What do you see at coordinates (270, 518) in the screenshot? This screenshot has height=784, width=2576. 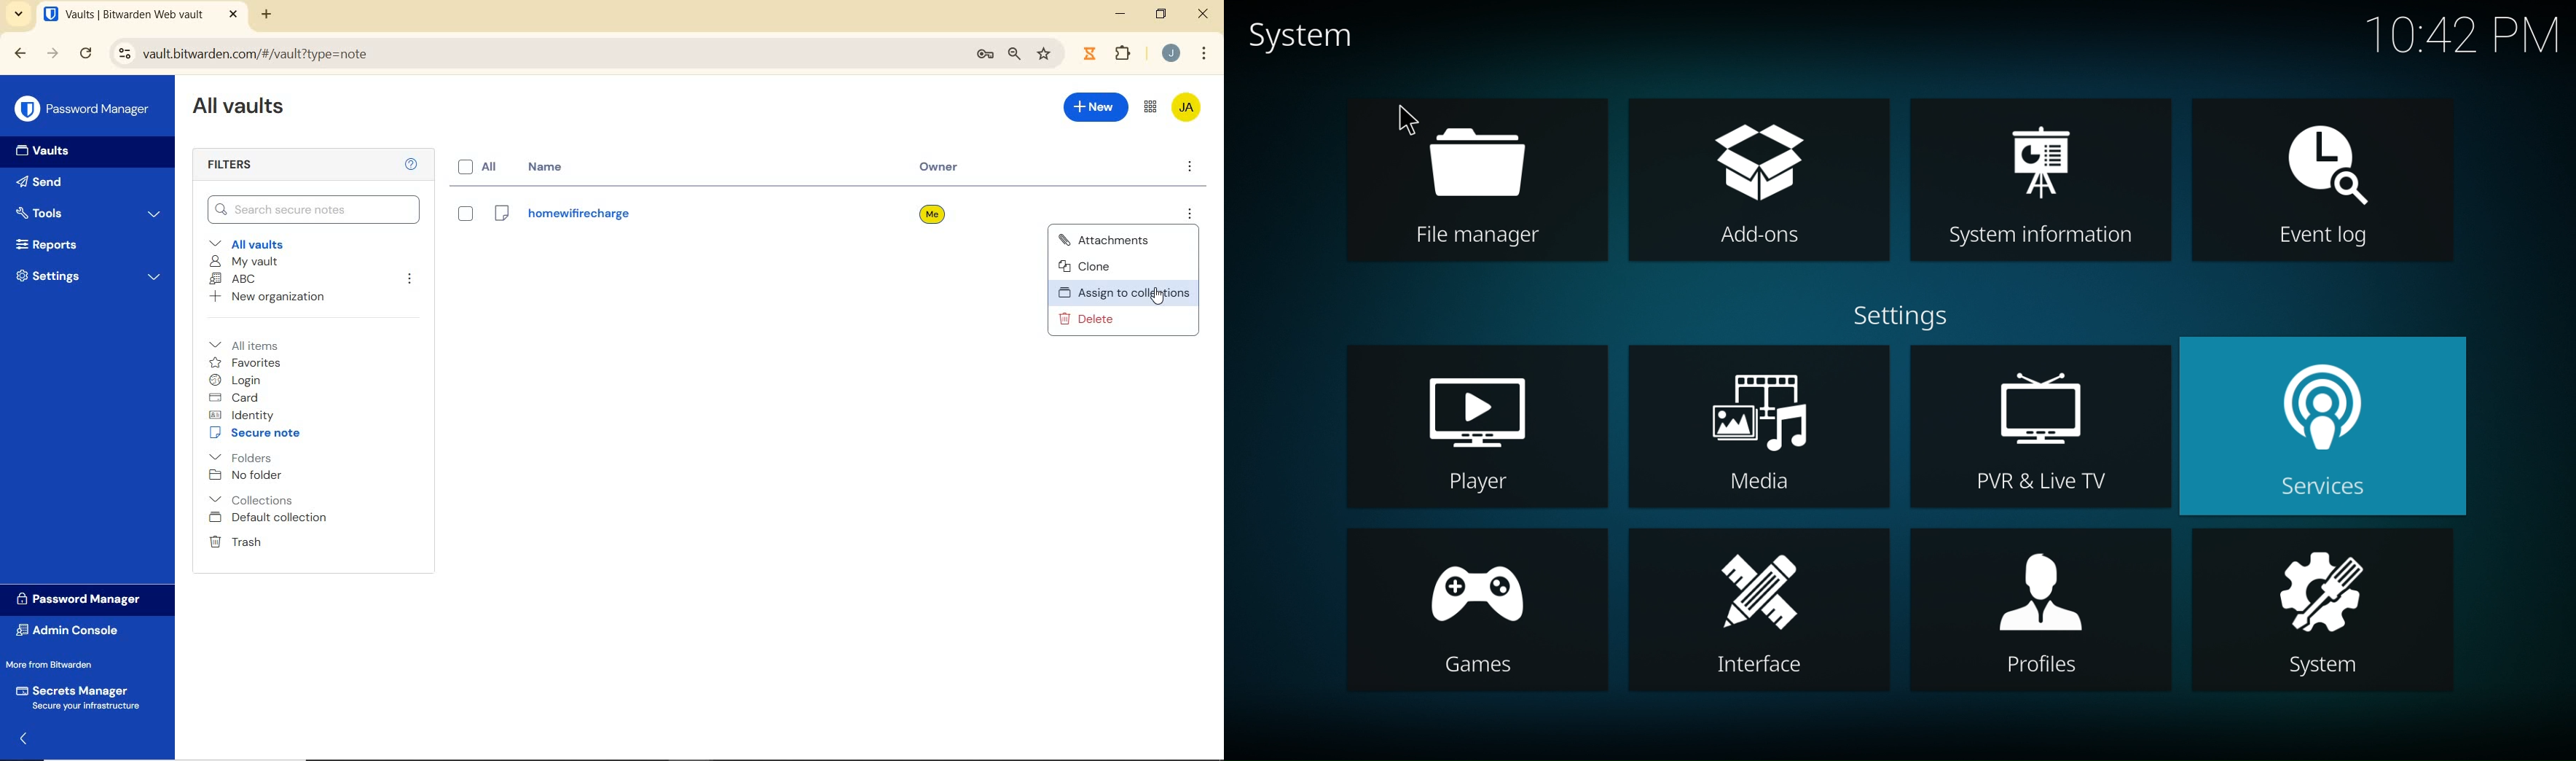 I see `Default collection` at bounding box center [270, 518].